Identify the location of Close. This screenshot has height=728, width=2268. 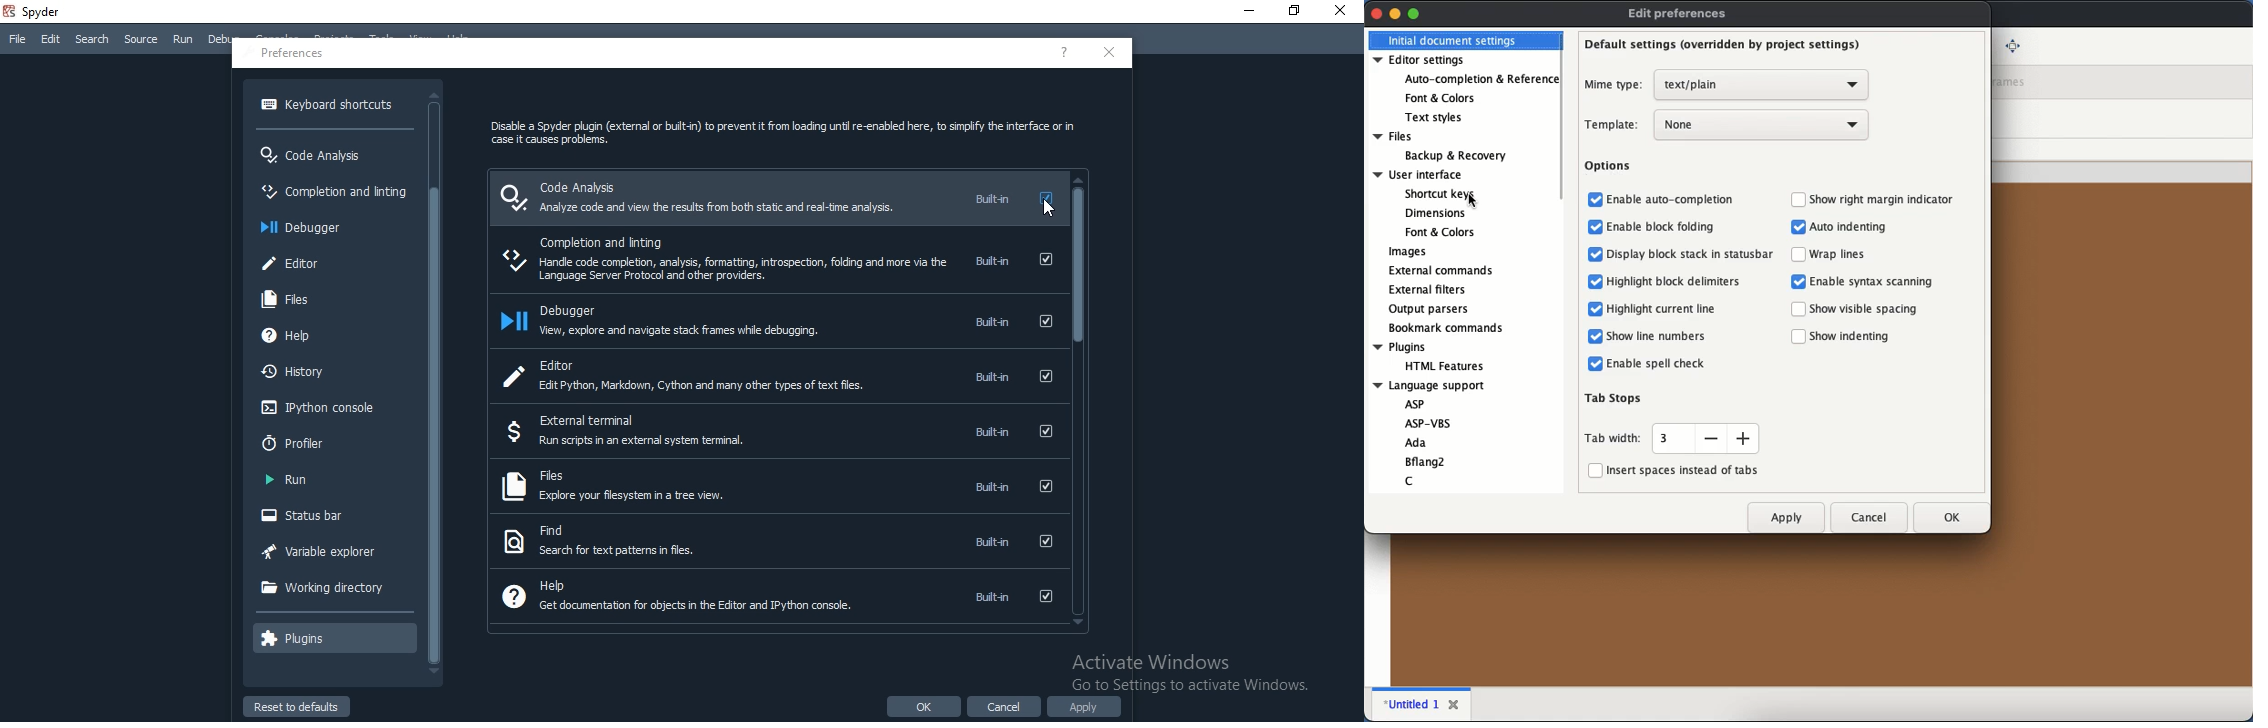
(1344, 11).